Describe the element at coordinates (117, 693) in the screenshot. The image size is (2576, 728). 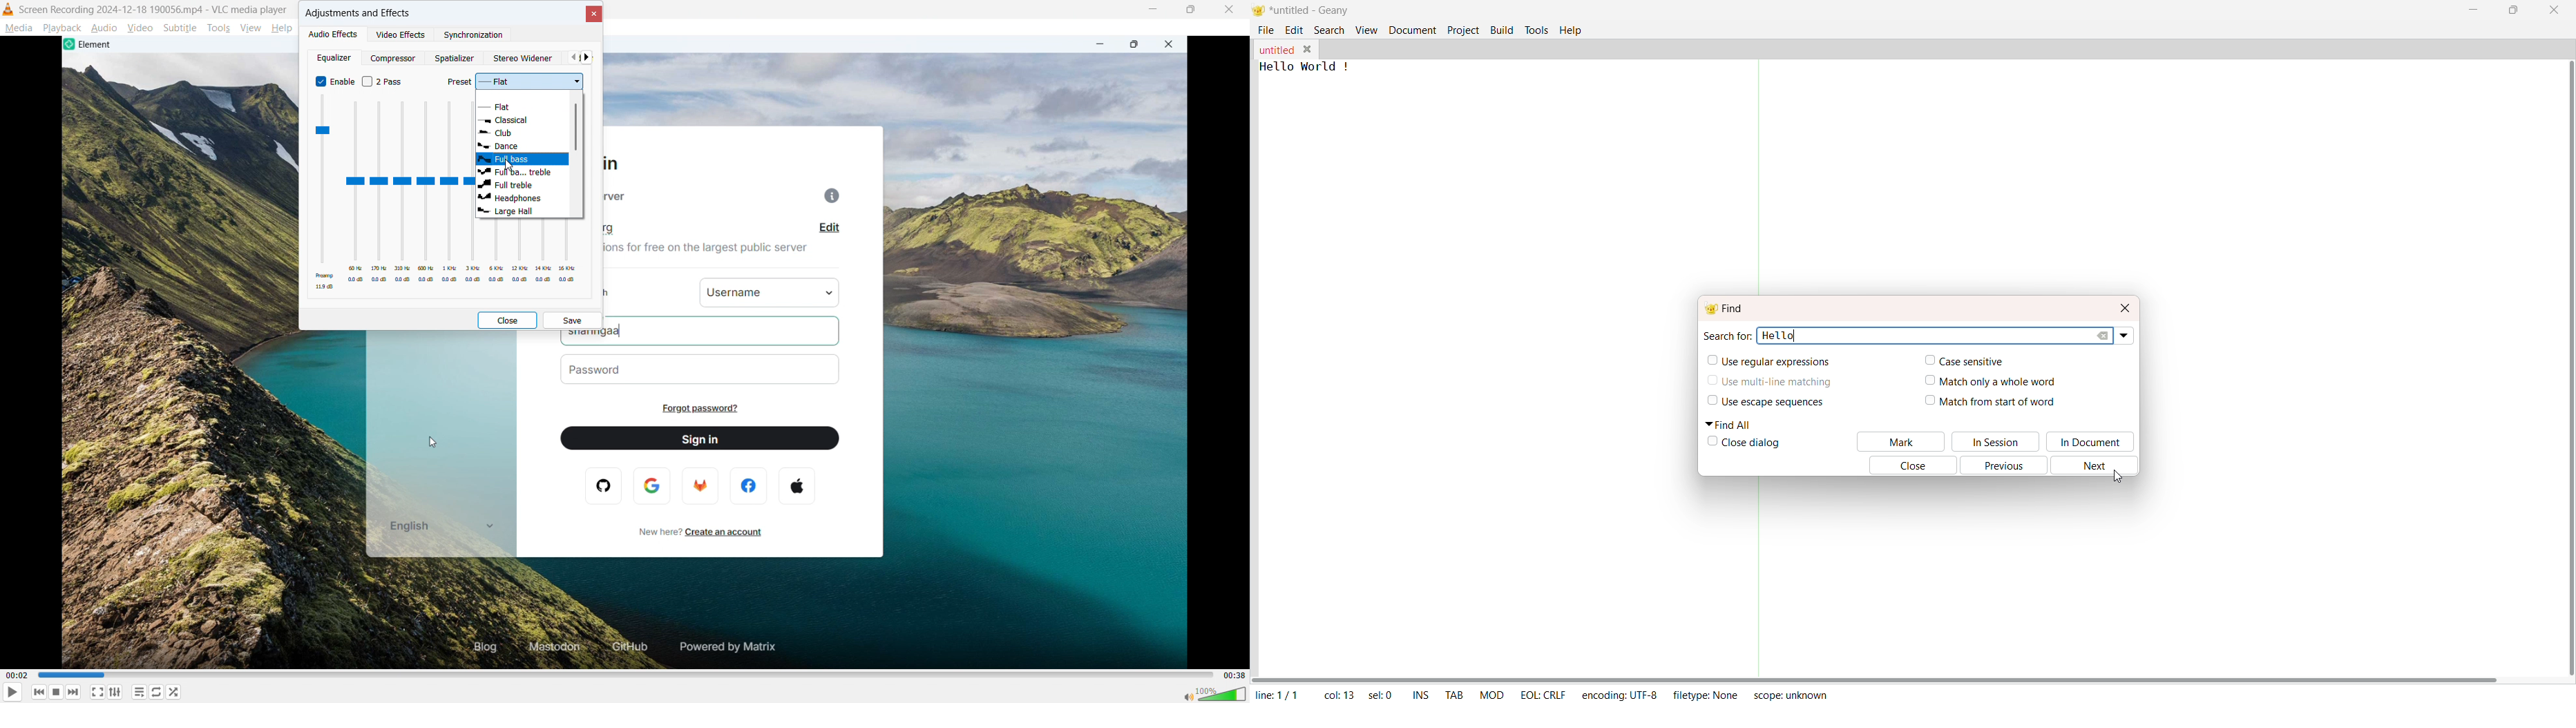
I see `Show advanced settings ` at that location.